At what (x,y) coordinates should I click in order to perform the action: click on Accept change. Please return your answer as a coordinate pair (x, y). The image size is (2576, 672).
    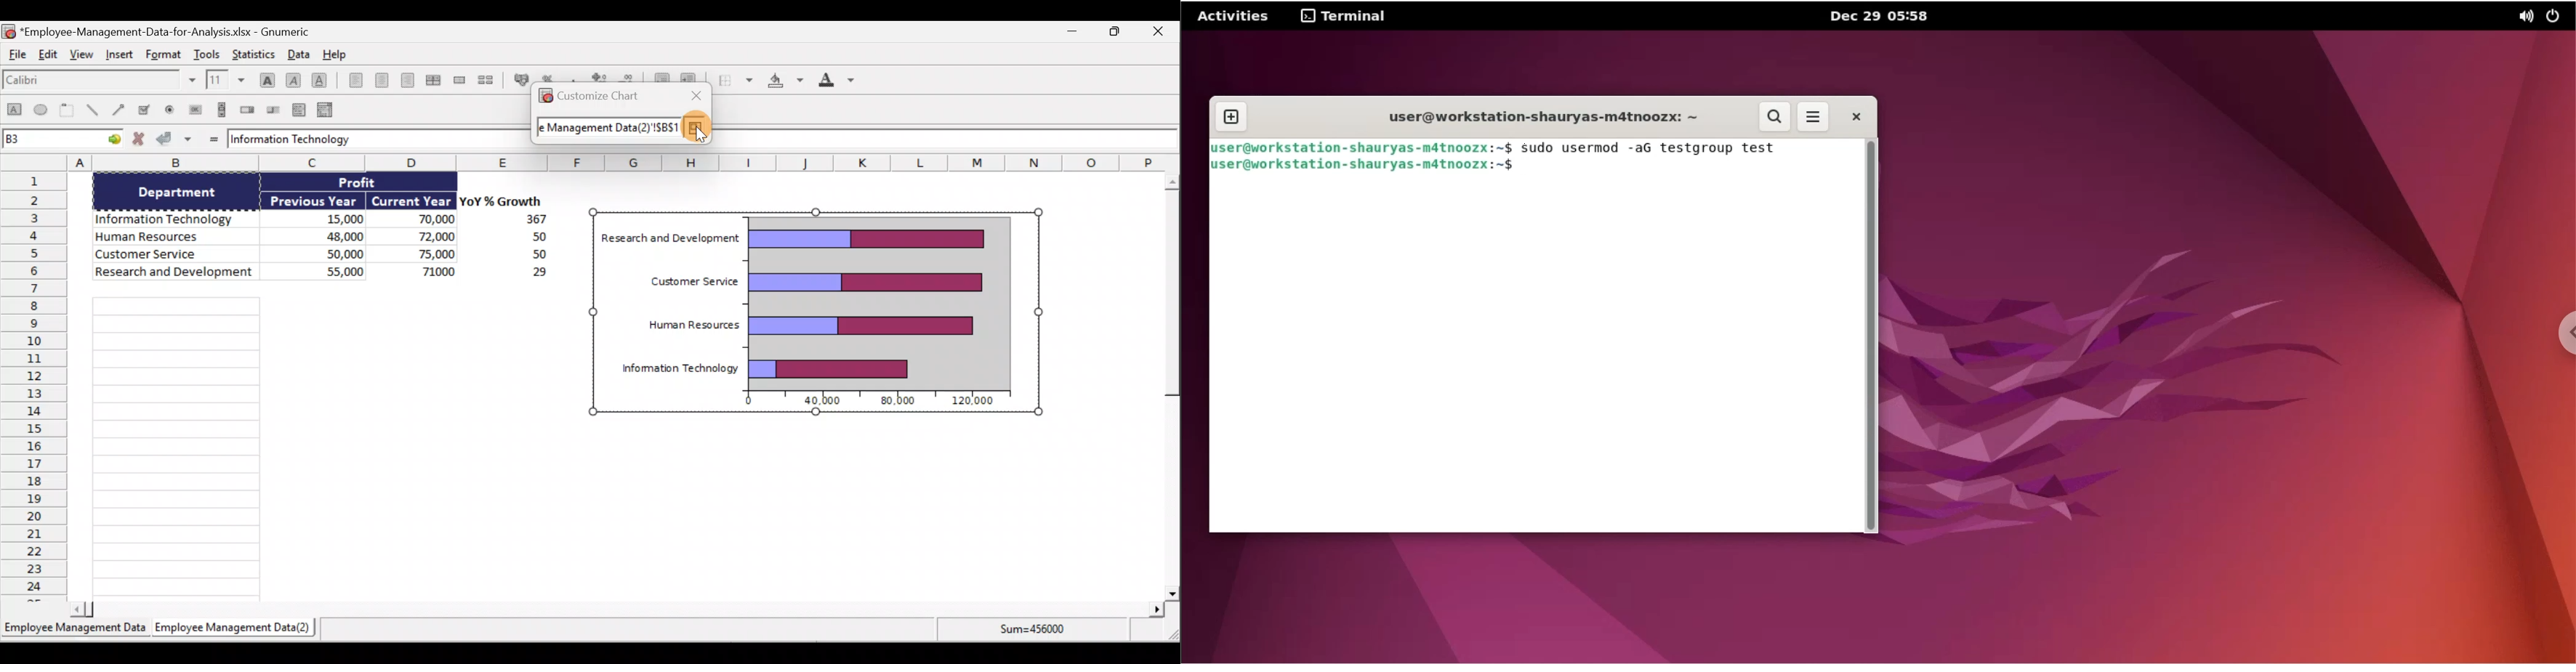
    Looking at the image, I should click on (176, 140).